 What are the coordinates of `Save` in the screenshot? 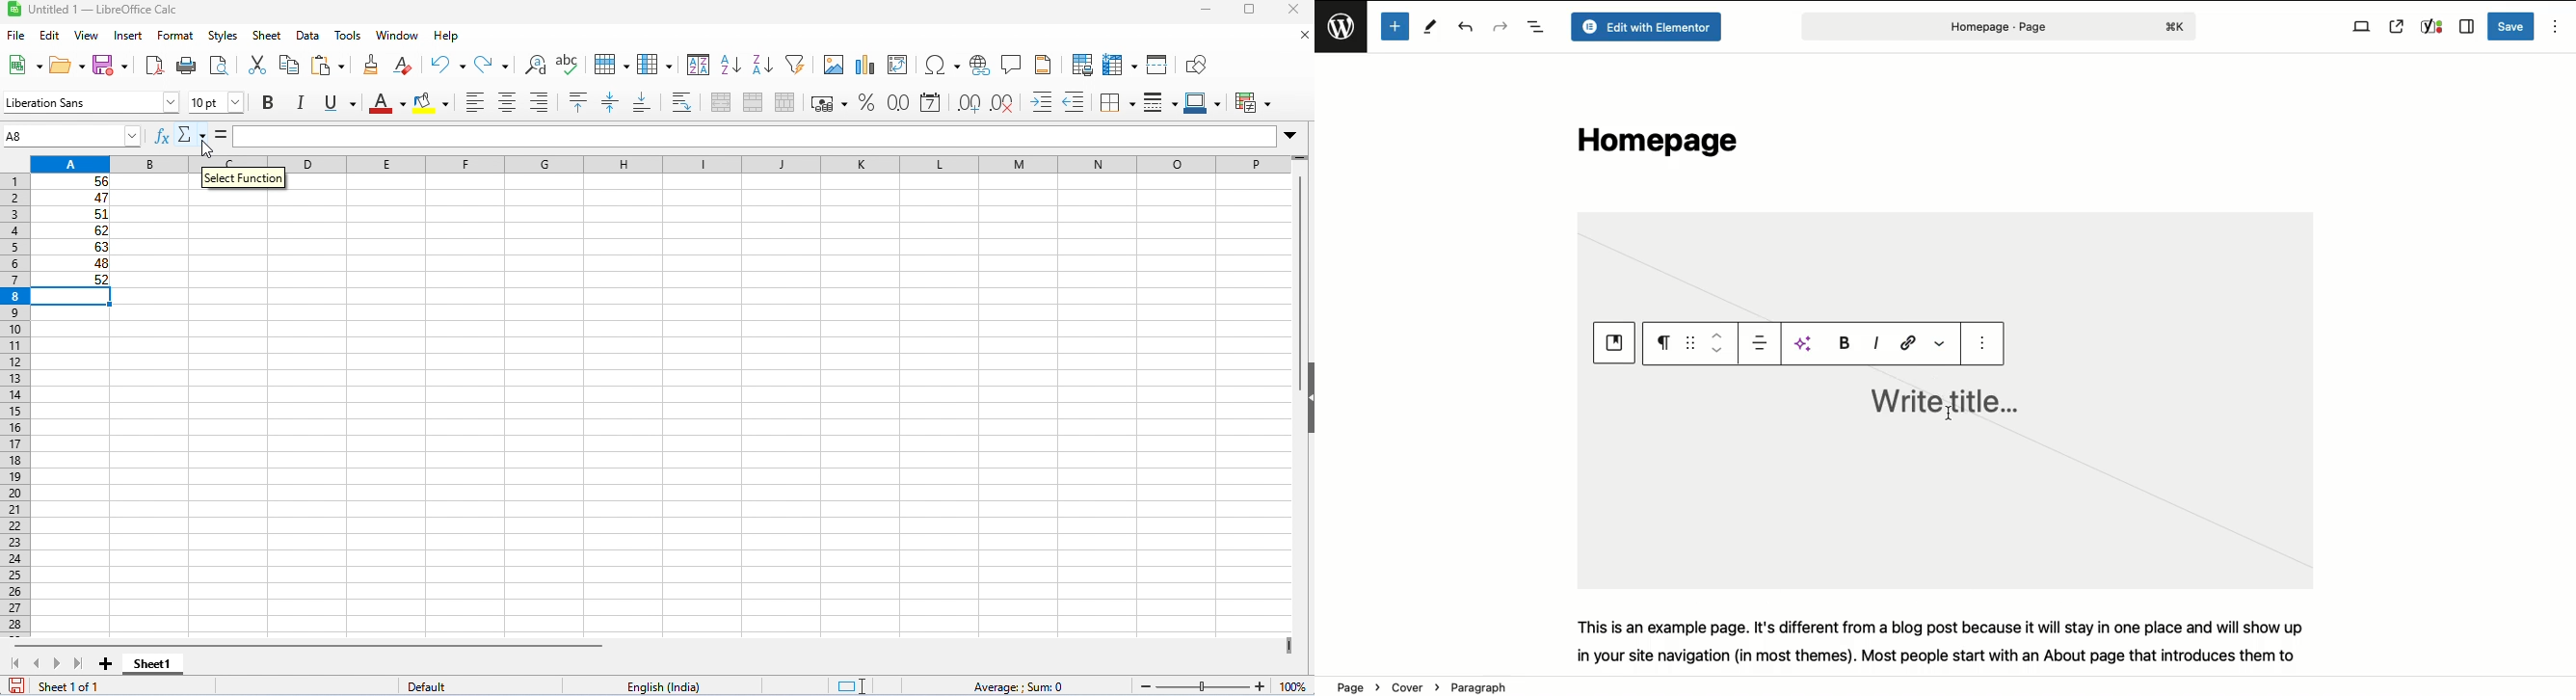 It's located at (2512, 26).